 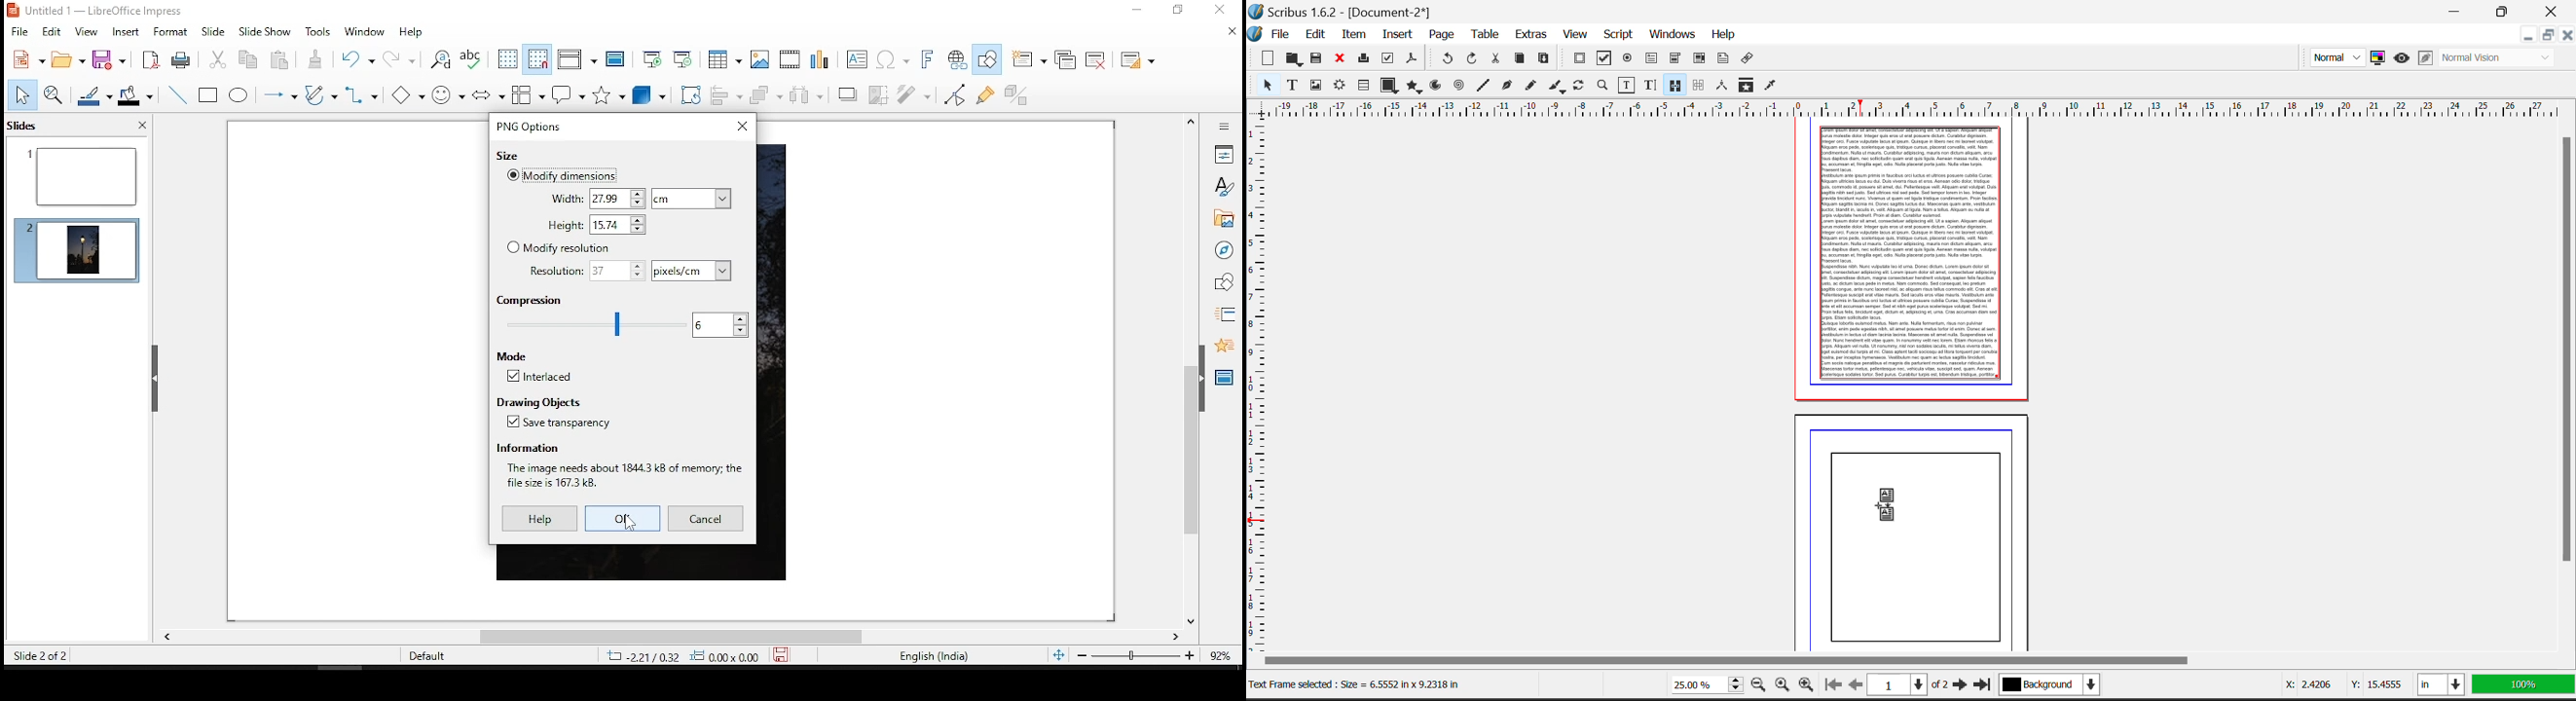 What do you see at coordinates (1388, 60) in the screenshot?
I see `Preflight Verifier` at bounding box center [1388, 60].